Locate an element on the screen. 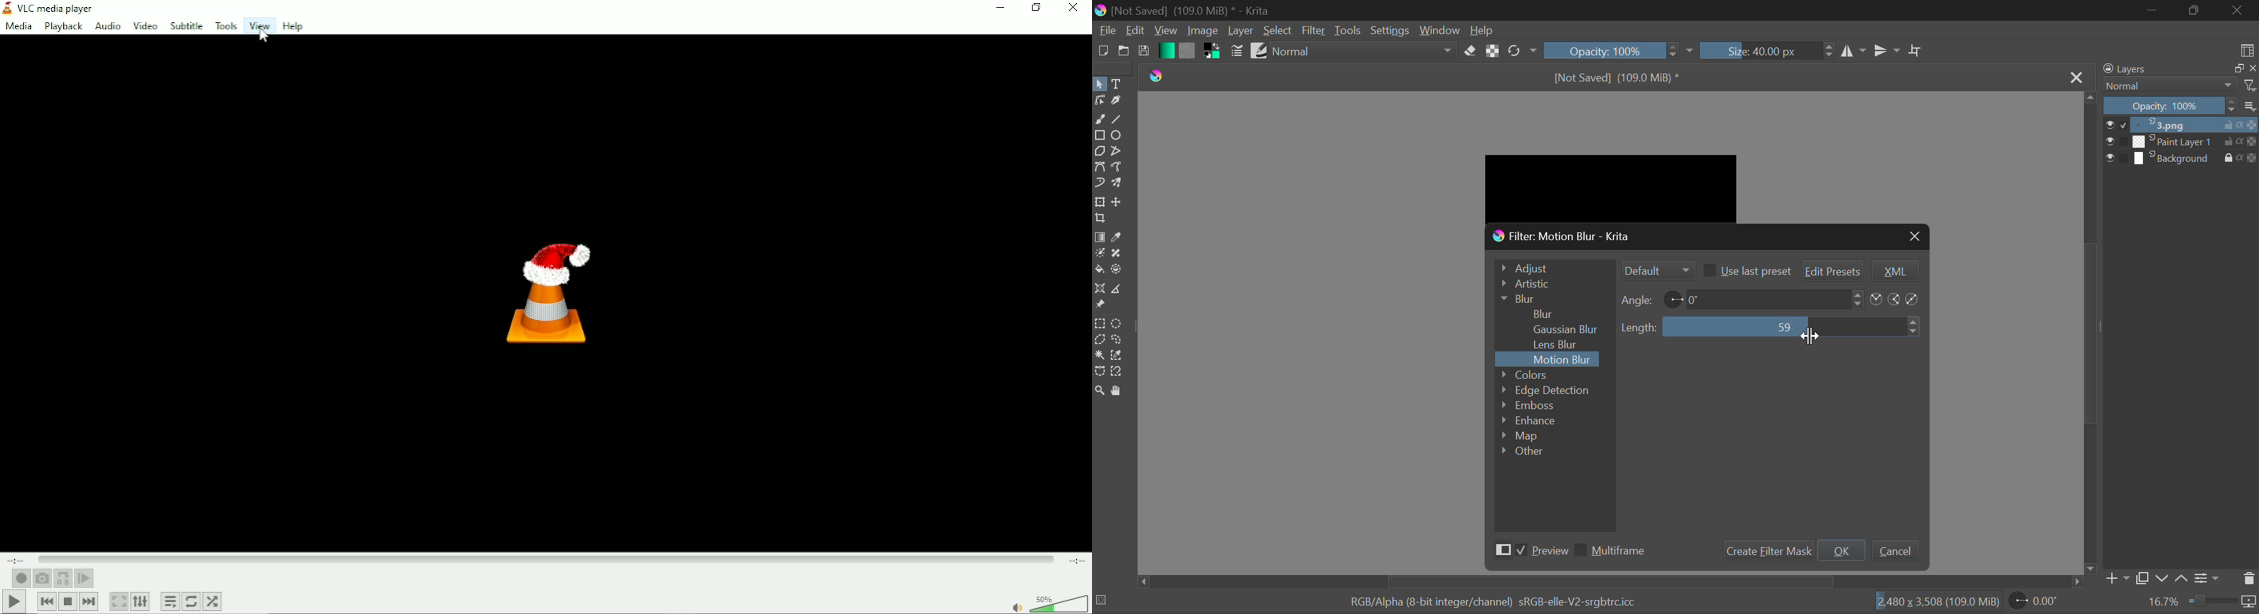 The height and width of the screenshot is (616, 2268). Layers is located at coordinates (2177, 69).